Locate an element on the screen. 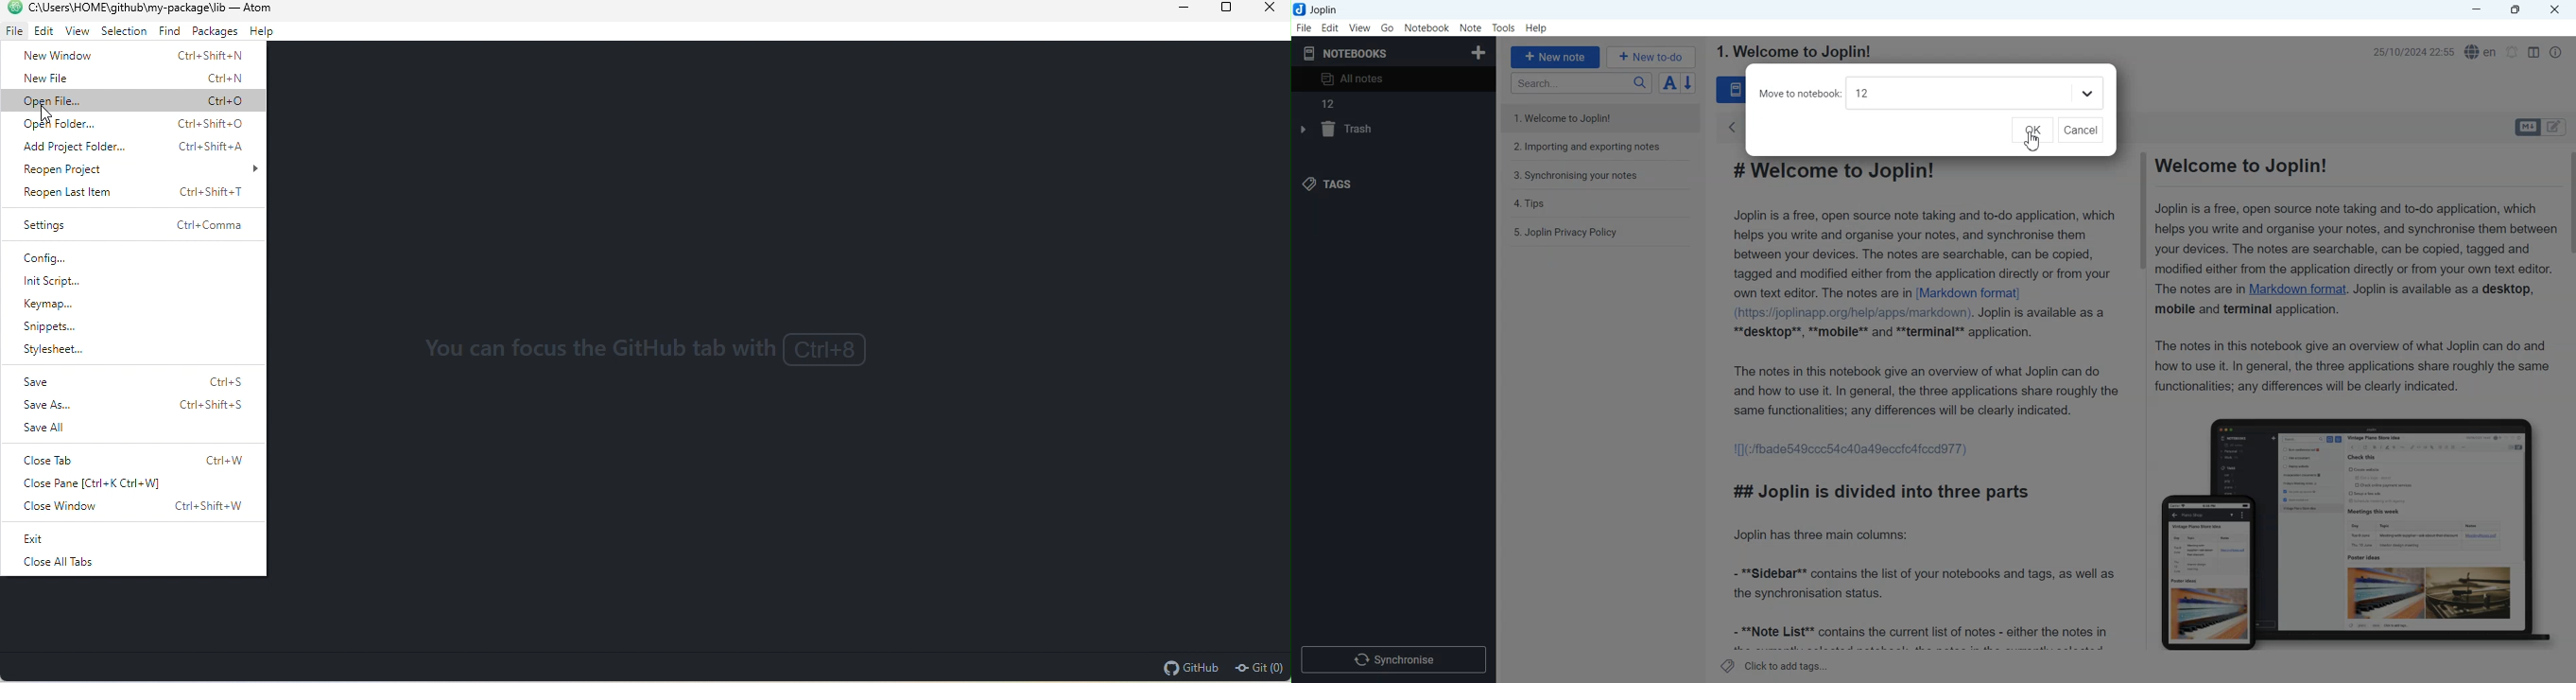 This screenshot has width=2576, height=700. 4. Tips is located at coordinates (1531, 204).